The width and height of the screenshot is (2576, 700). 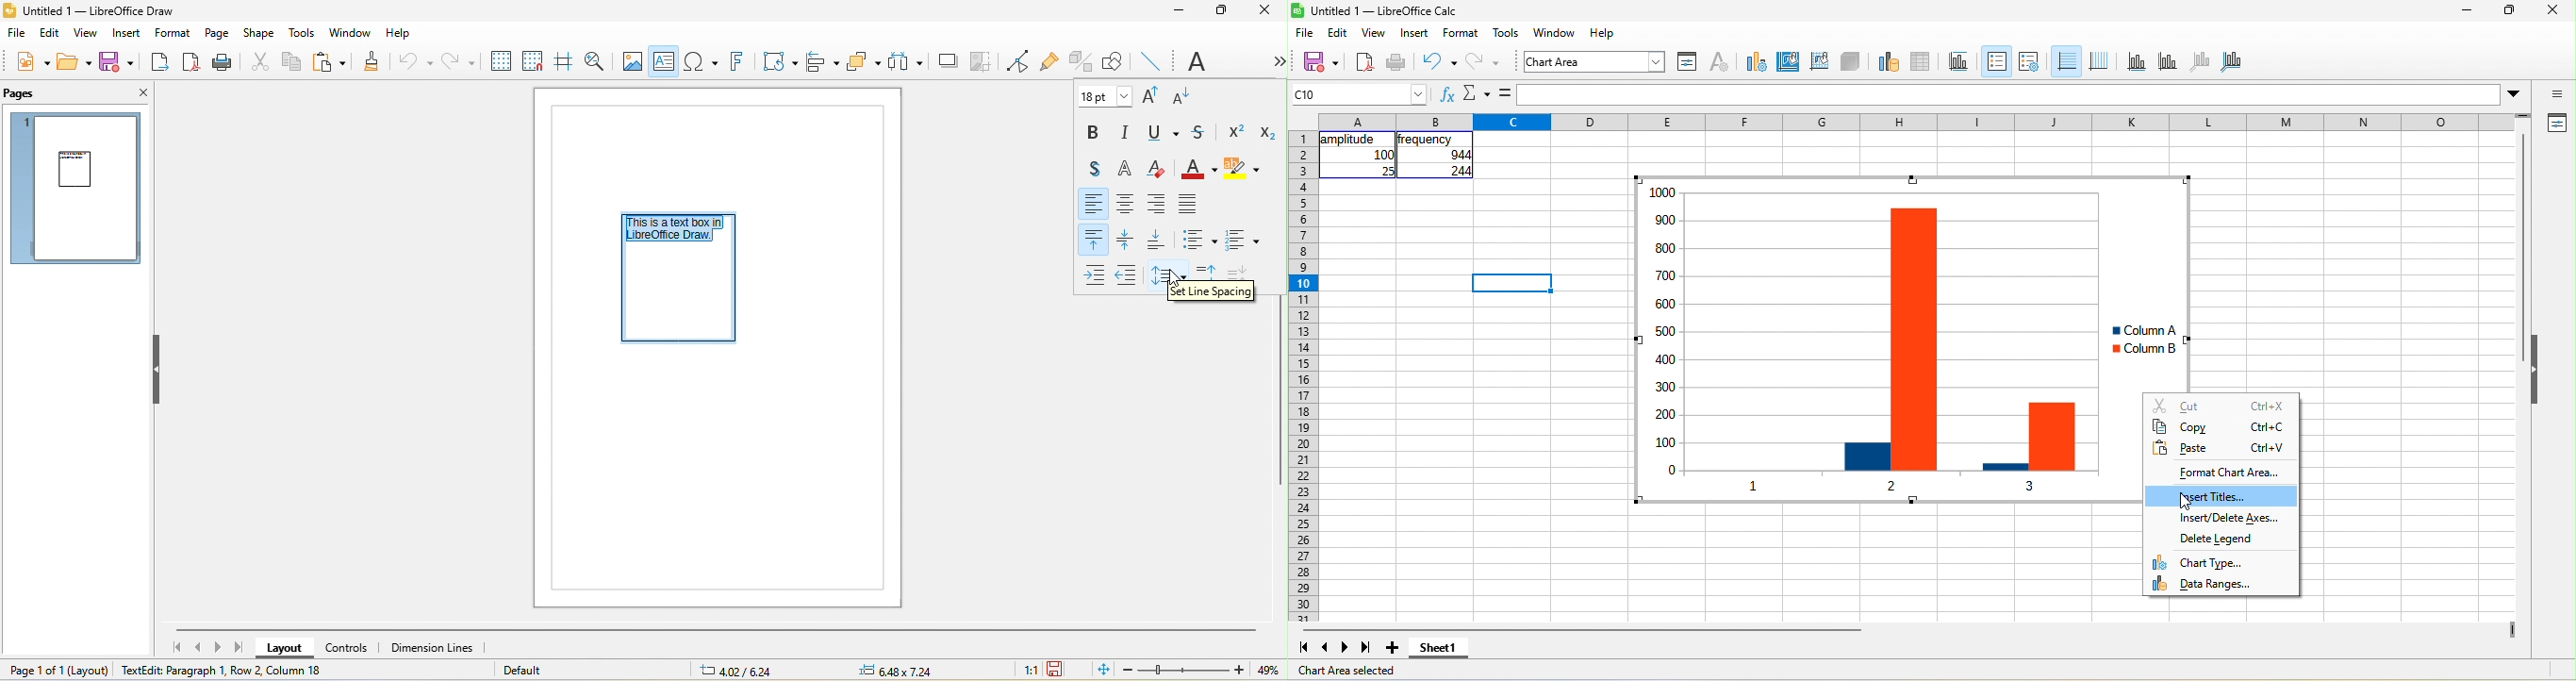 I want to click on horizontal scroll bar, so click(x=713, y=631).